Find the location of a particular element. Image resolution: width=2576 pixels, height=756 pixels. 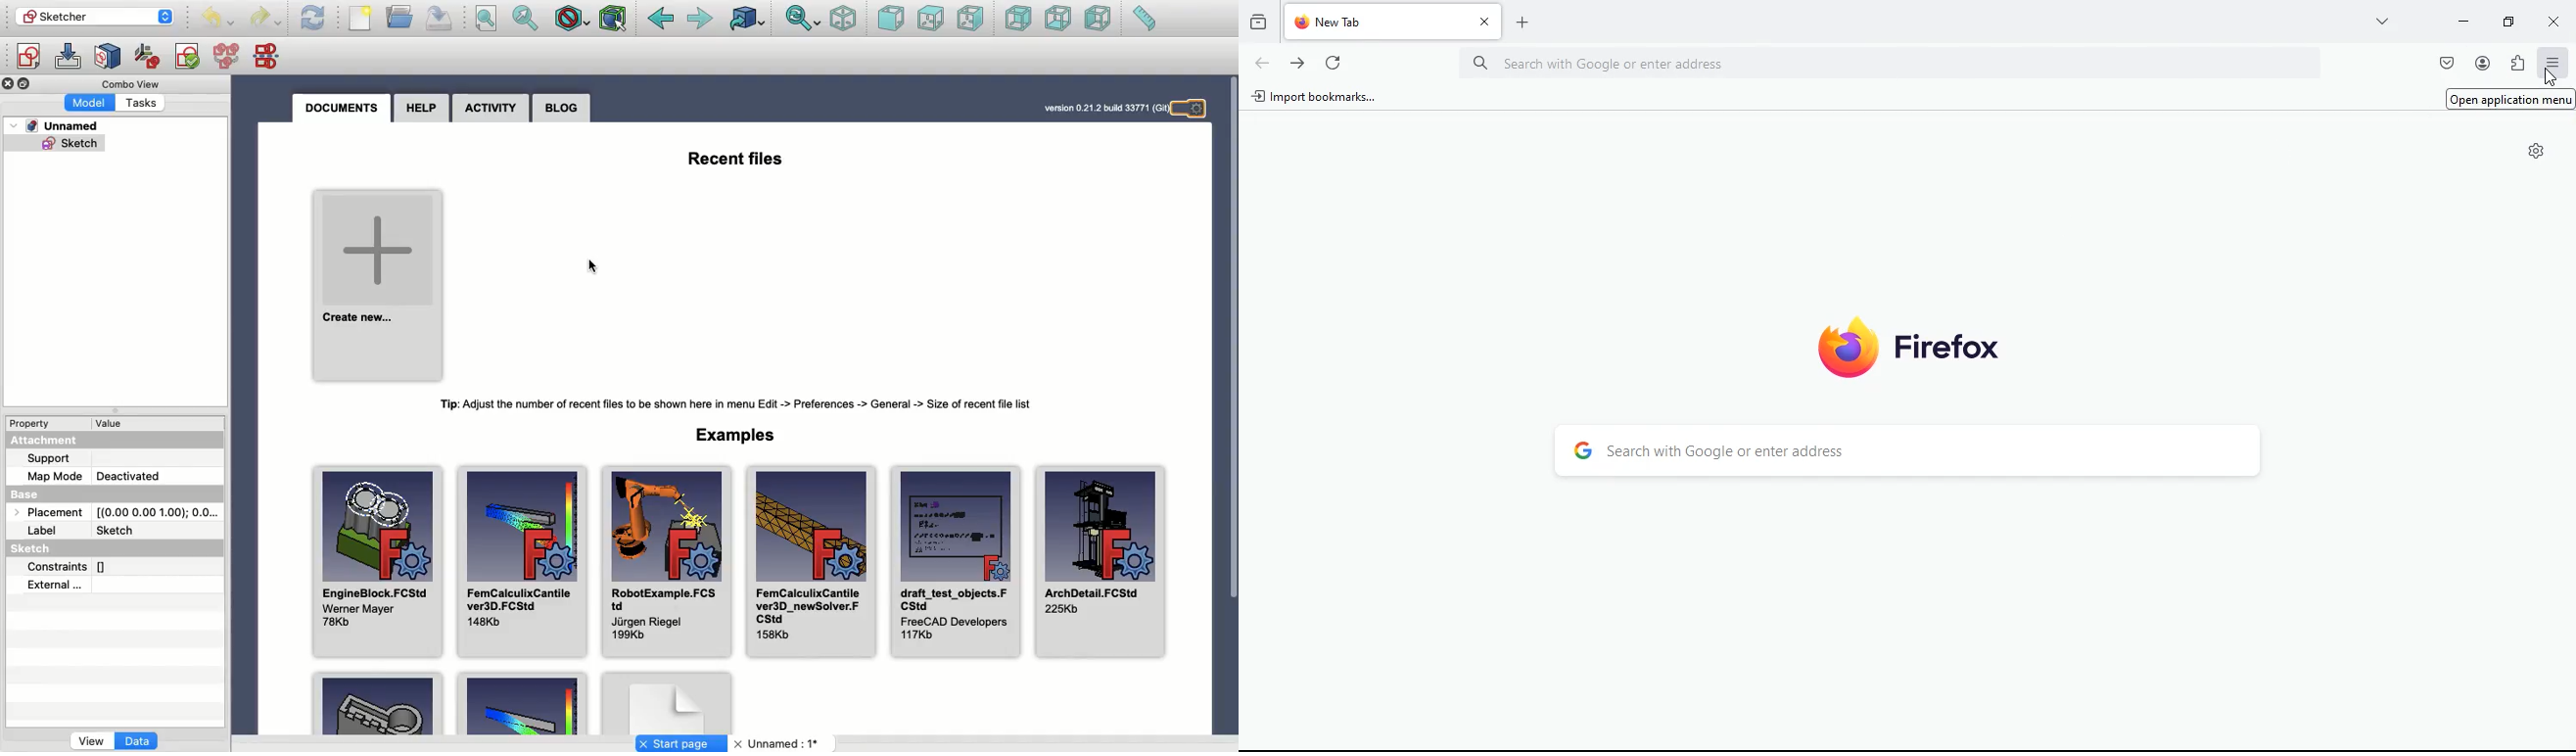

Base is located at coordinates (30, 496).